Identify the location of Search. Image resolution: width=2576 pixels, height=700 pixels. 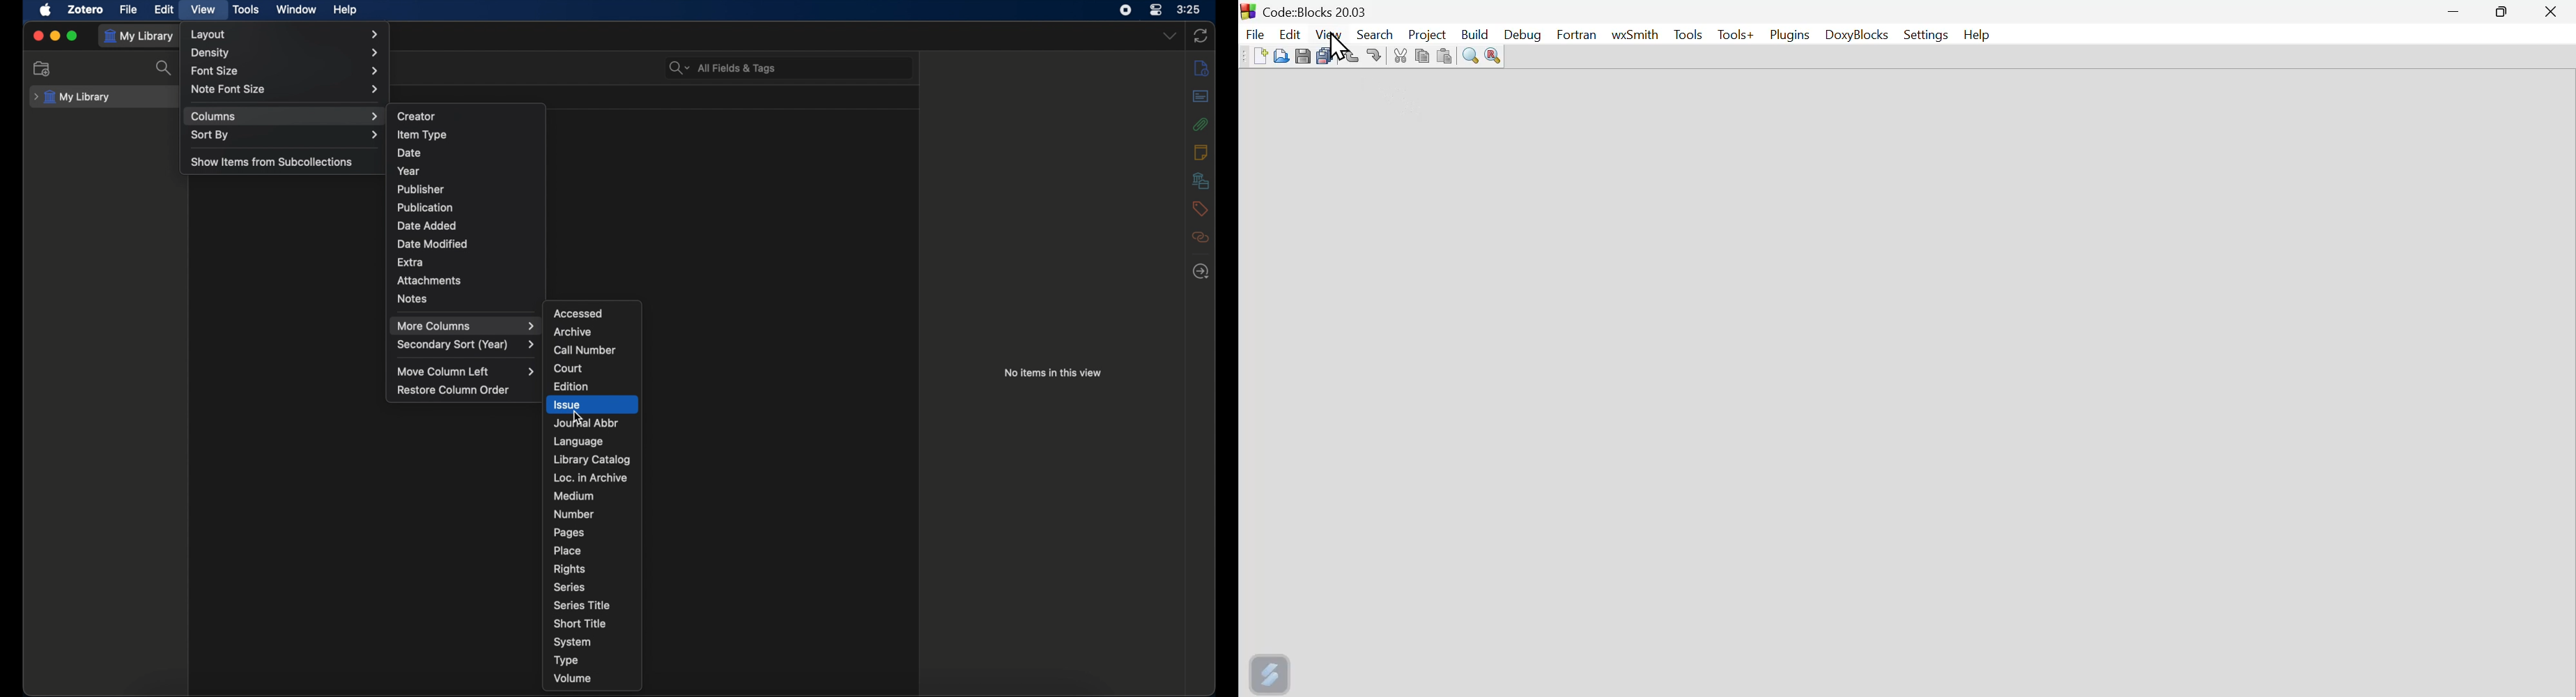
(1375, 31).